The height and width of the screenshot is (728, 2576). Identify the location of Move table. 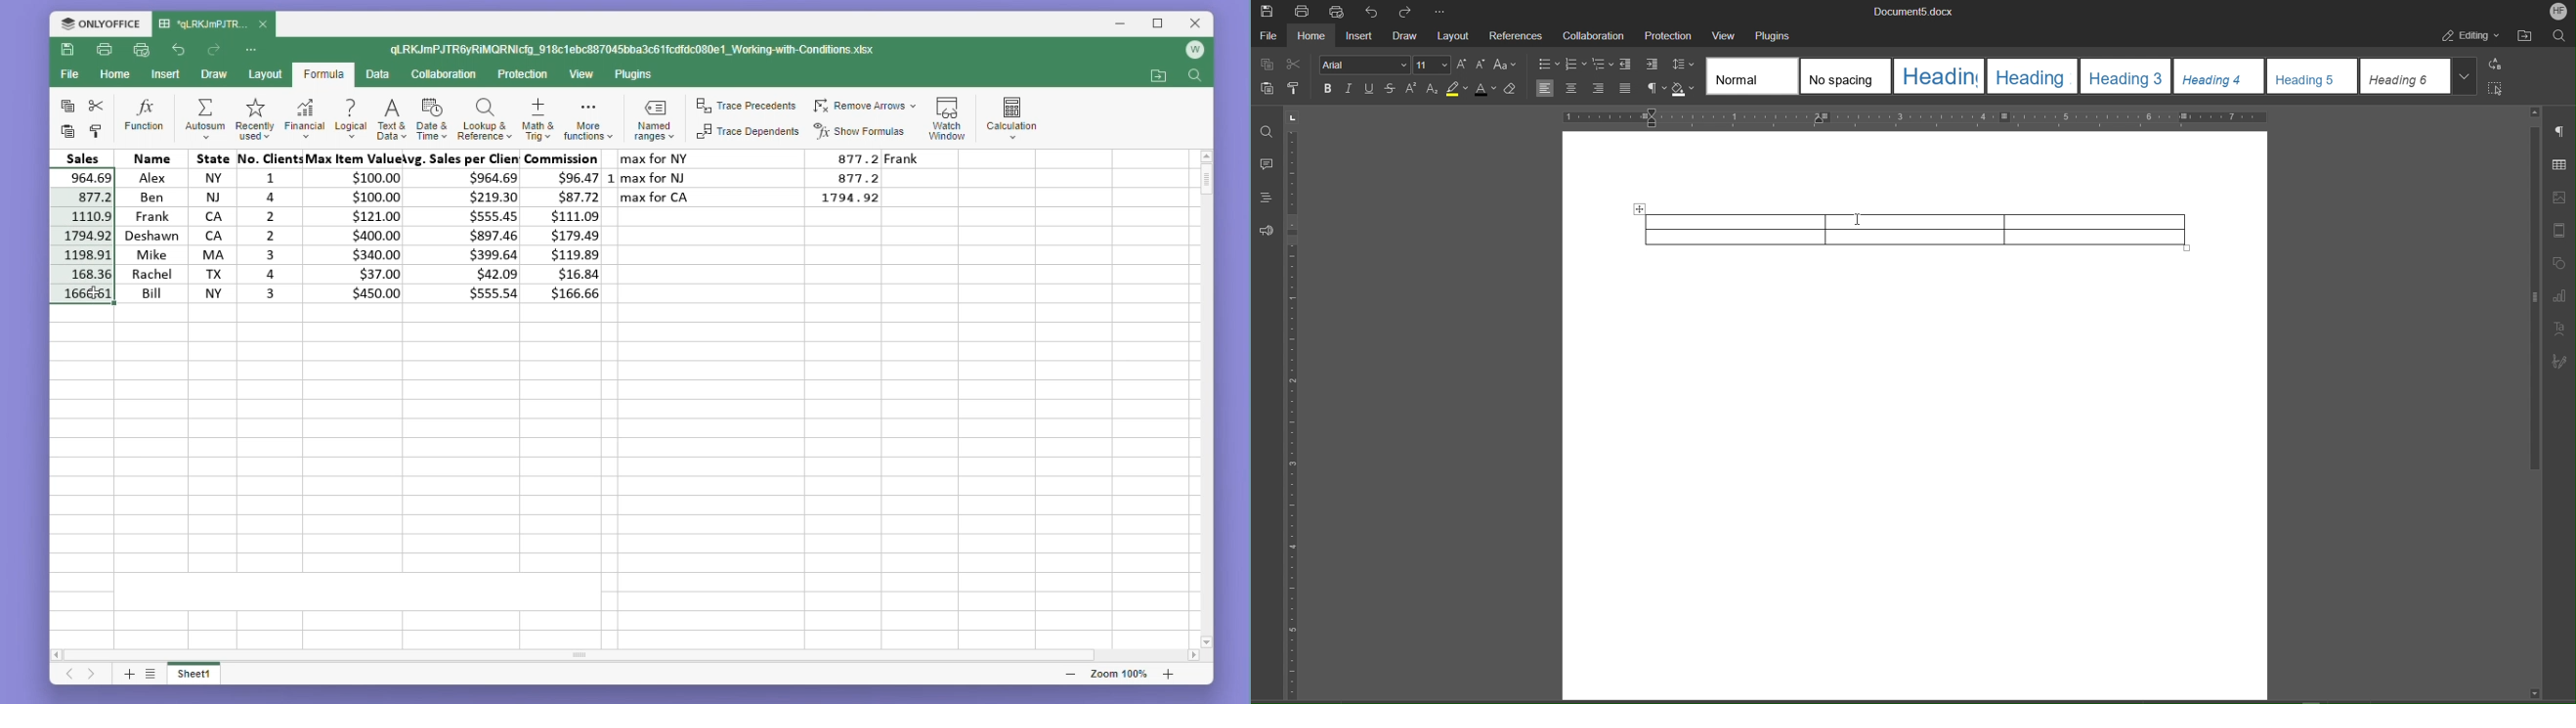
(1639, 210).